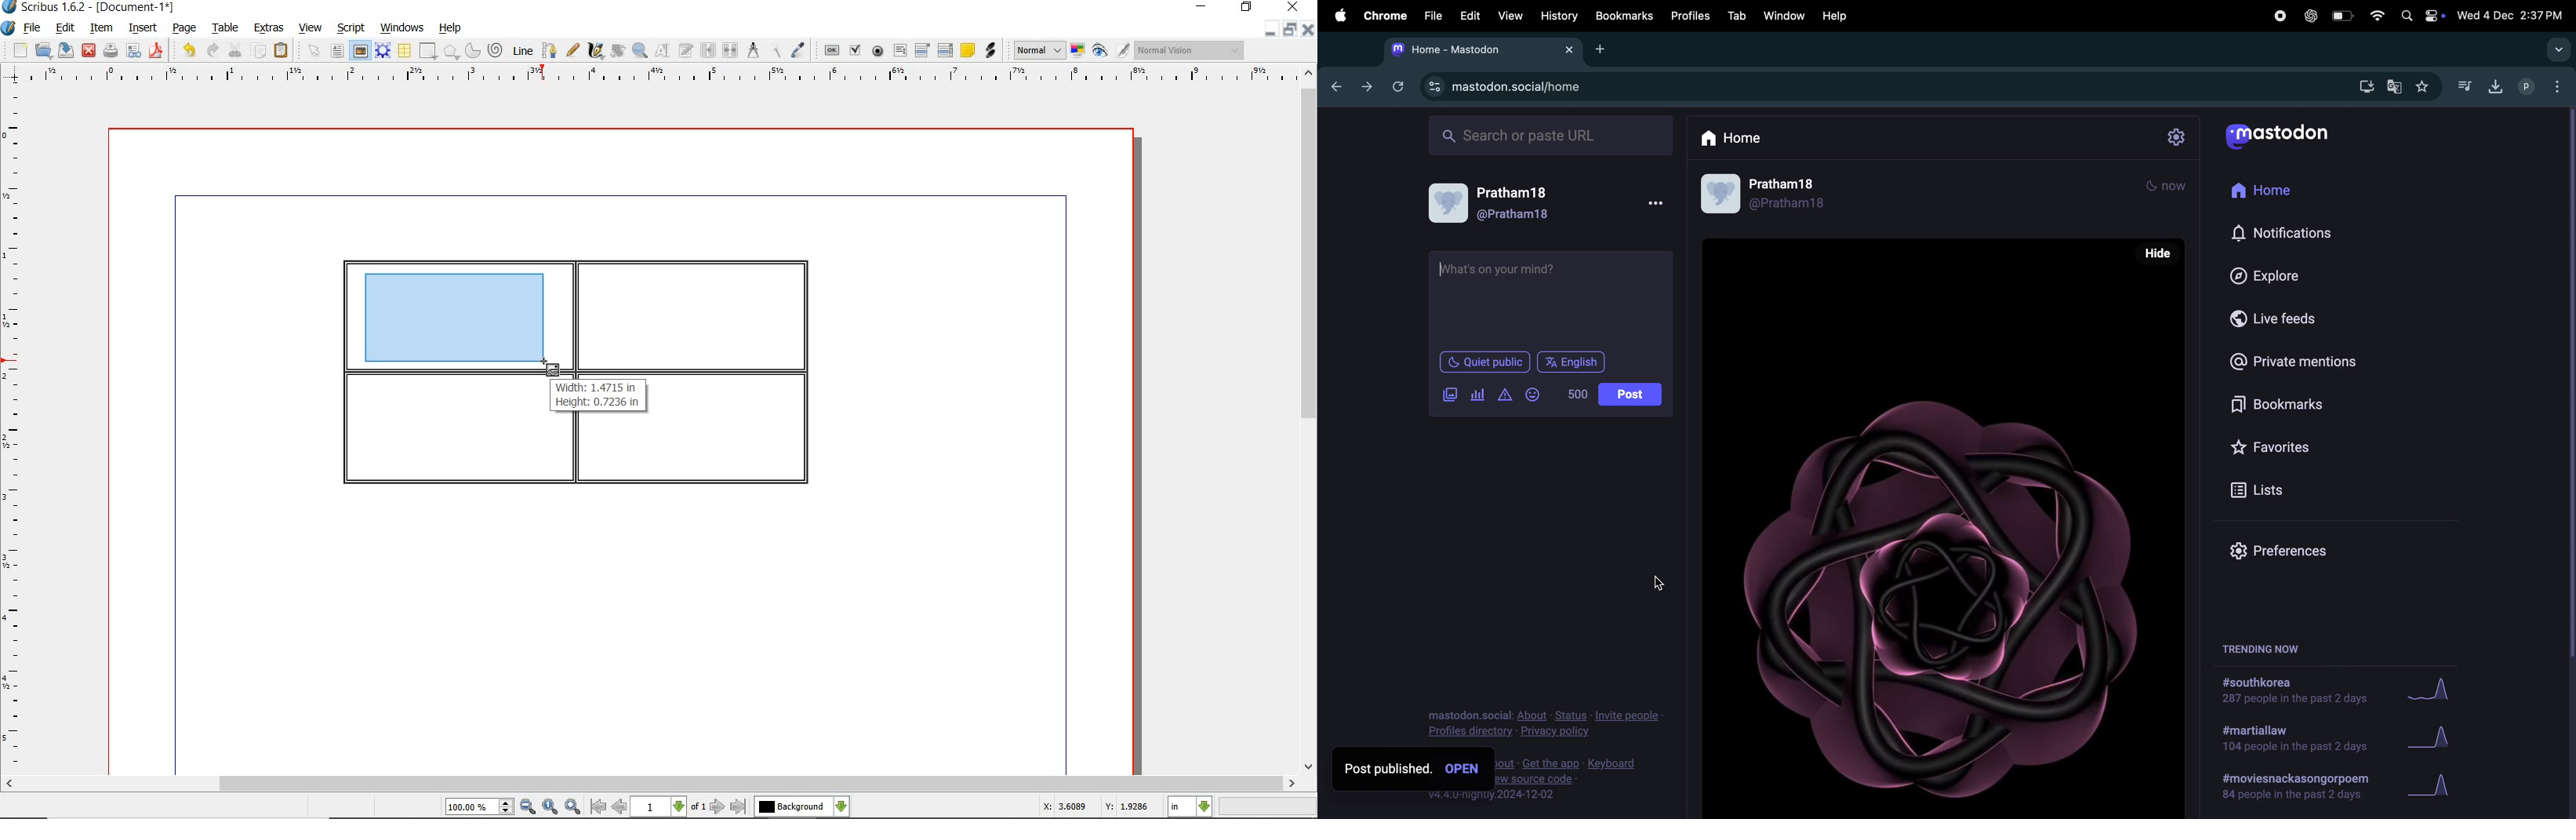 This screenshot has width=2576, height=840. What do you see at coordinates (900, 50) in the screenshot?
I see `pdf text field` at bounding box center [900, 50].